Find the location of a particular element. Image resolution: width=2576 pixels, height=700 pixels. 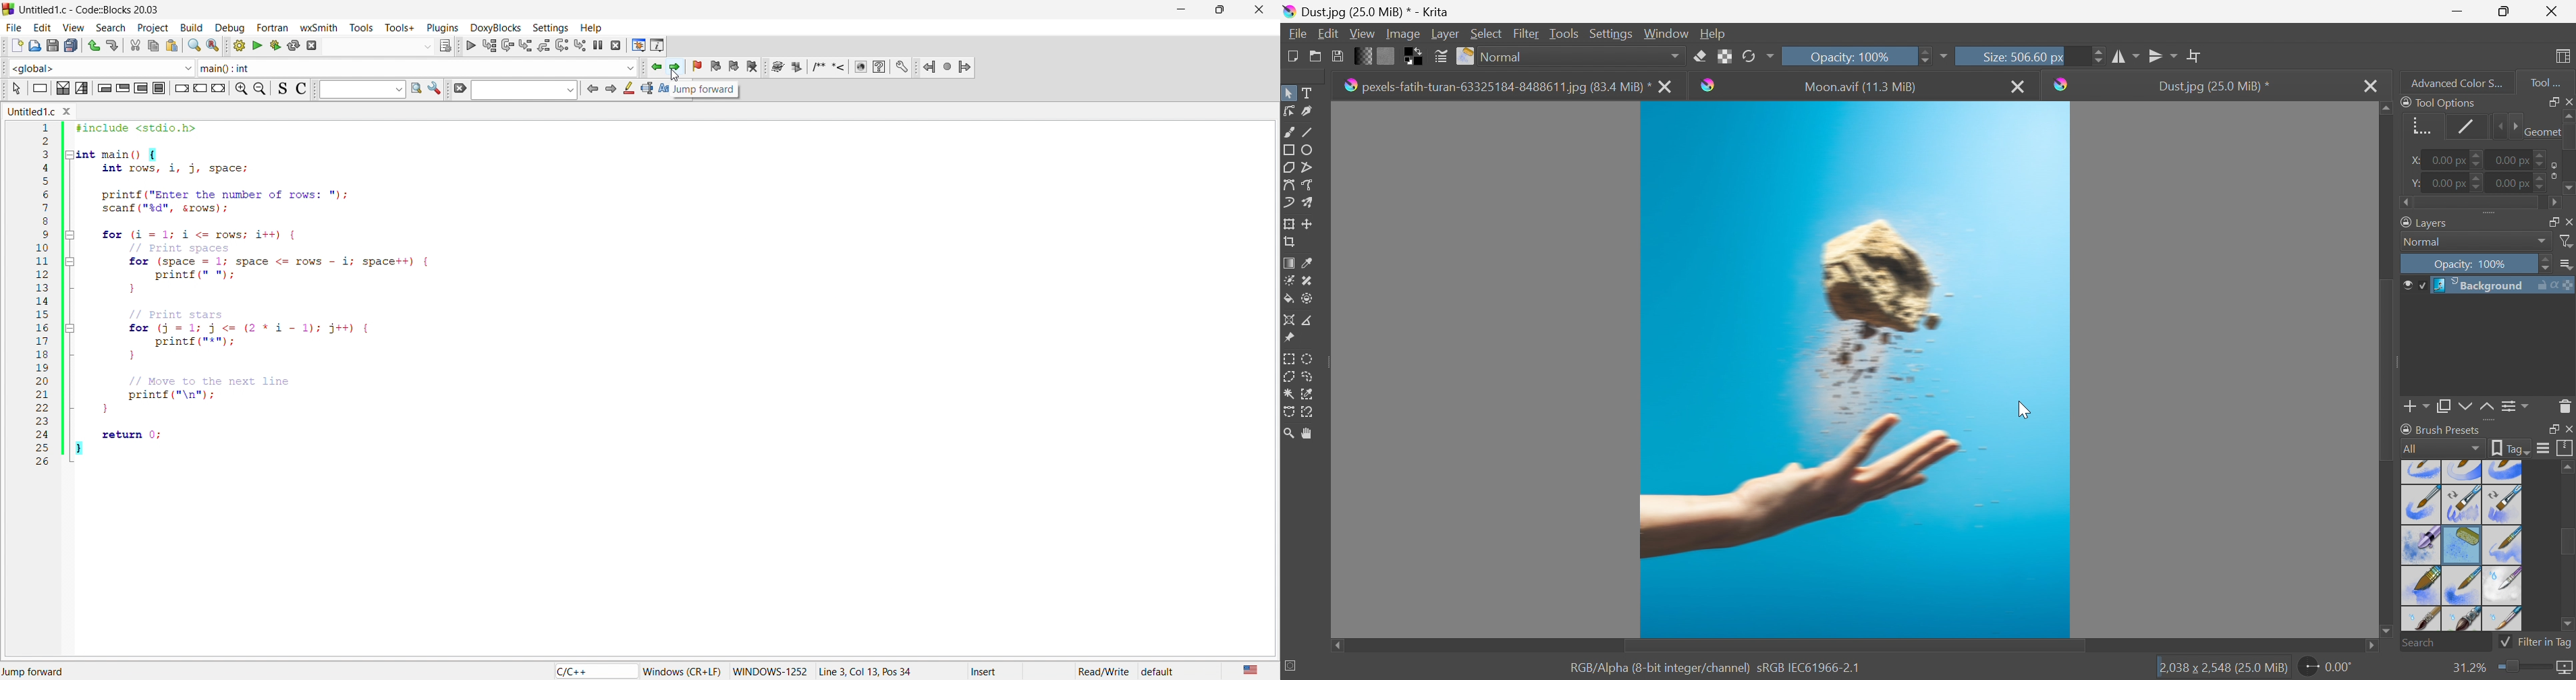

Vertical mirror tool is located at coordinates (2127, 55).